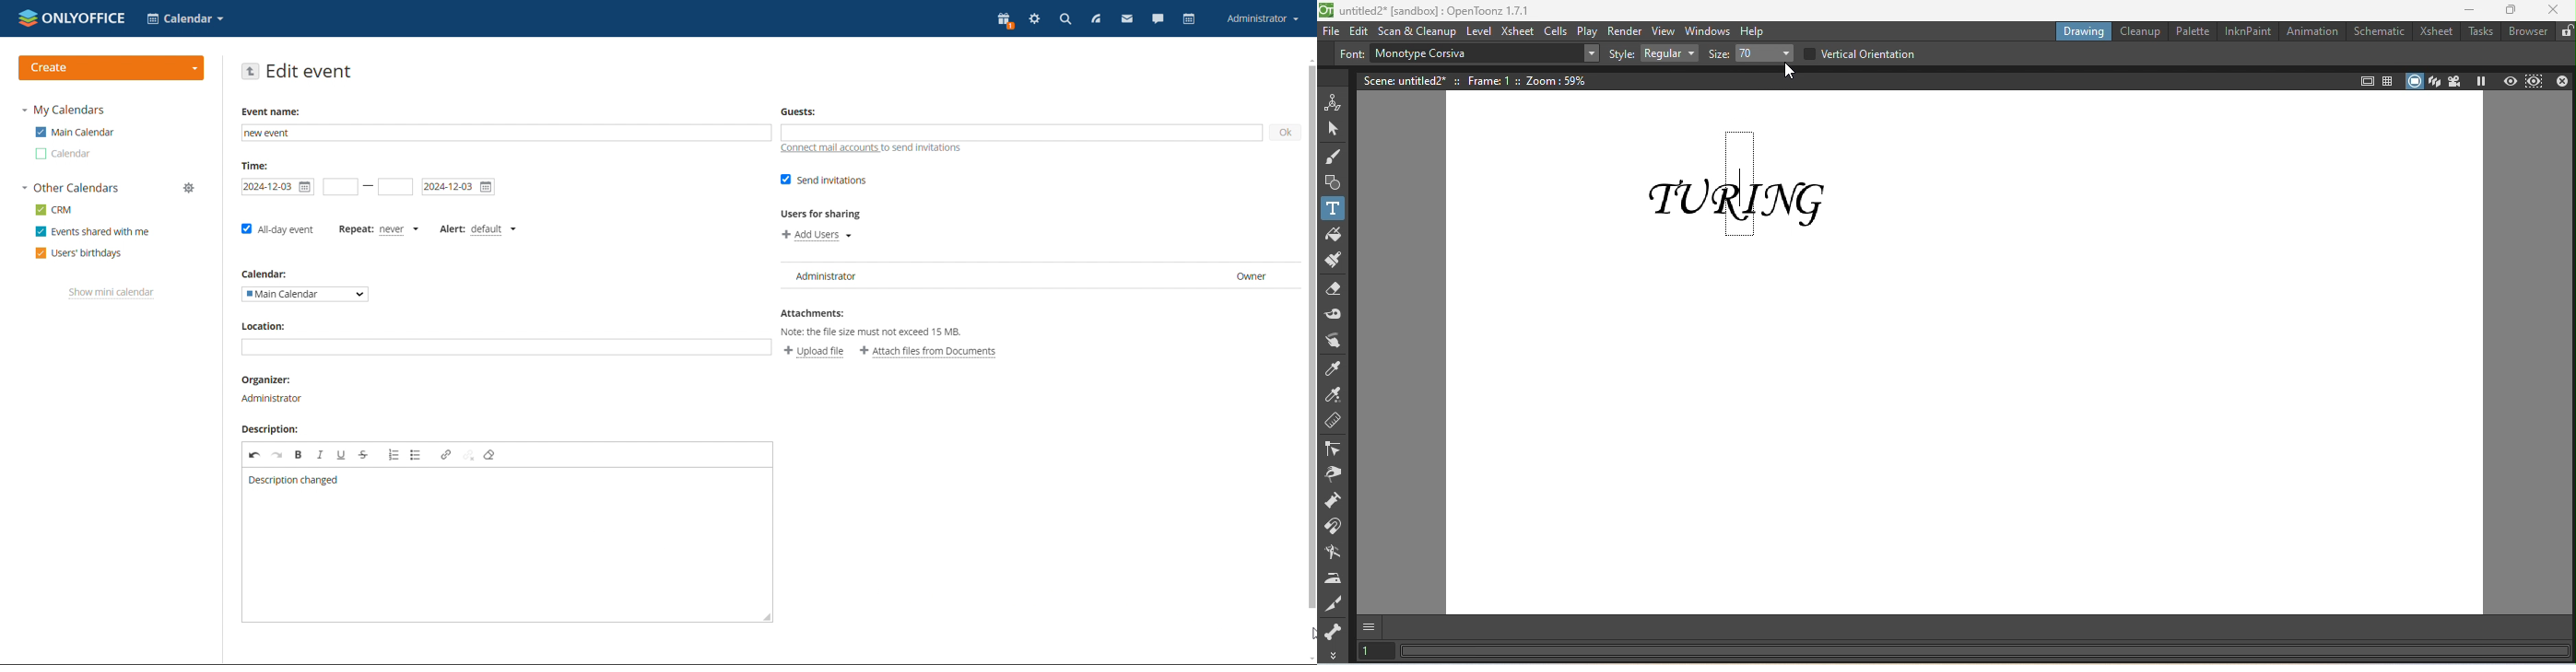 The image size is (2576, 672). I want to click on other calendars, so click(69, 188).